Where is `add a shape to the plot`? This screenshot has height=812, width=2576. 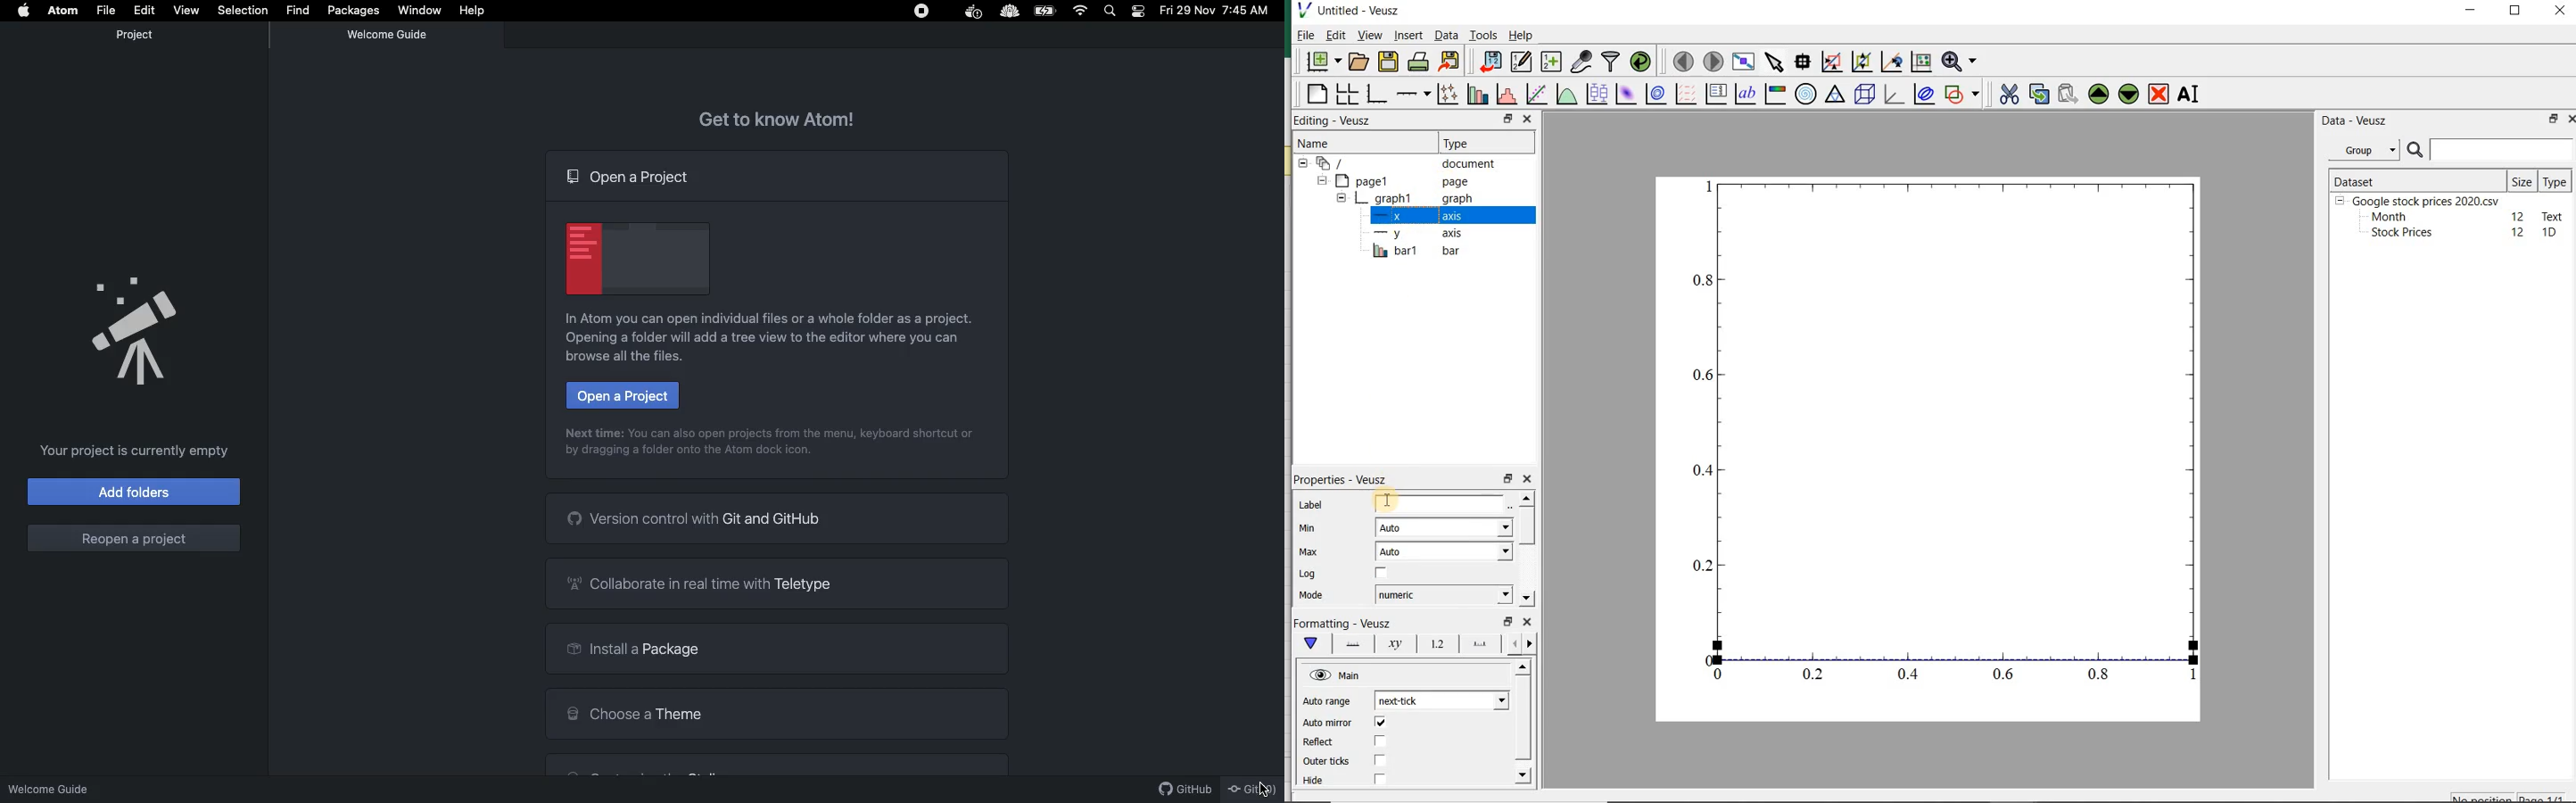
add a shape to the plot is located at coordinates (1963, 95).